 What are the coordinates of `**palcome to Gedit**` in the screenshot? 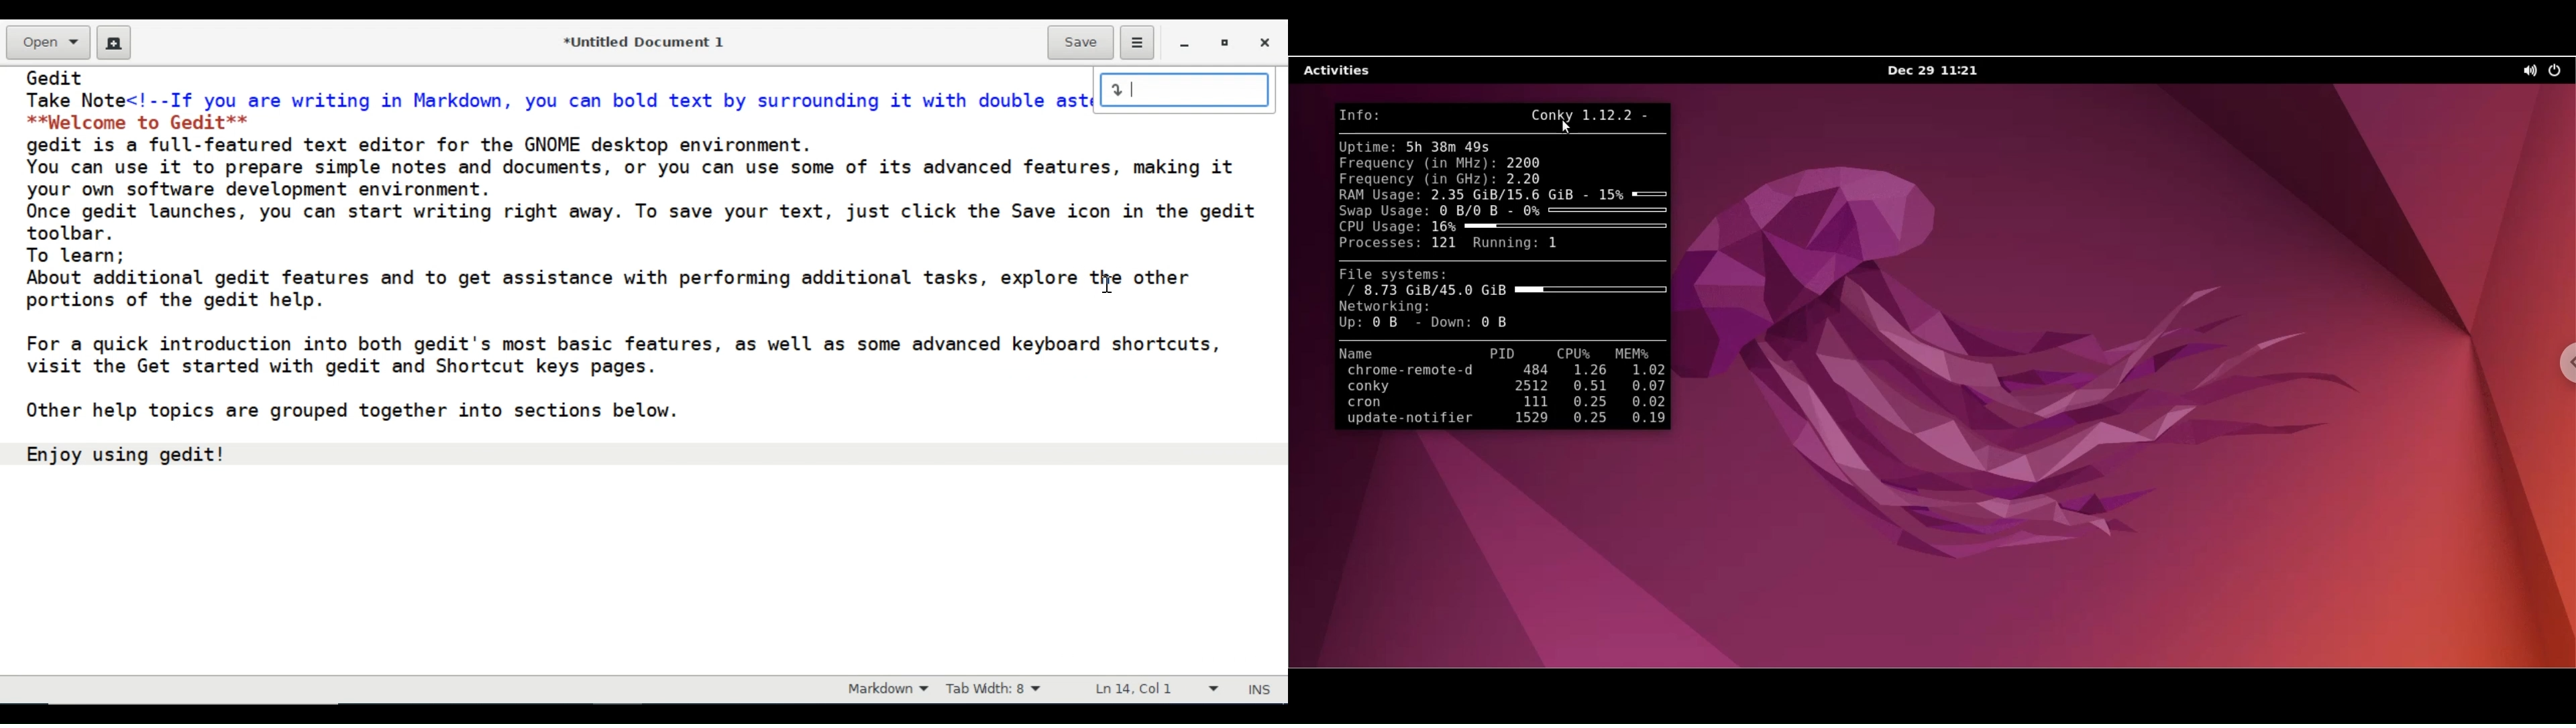 It's located at (144, 121).